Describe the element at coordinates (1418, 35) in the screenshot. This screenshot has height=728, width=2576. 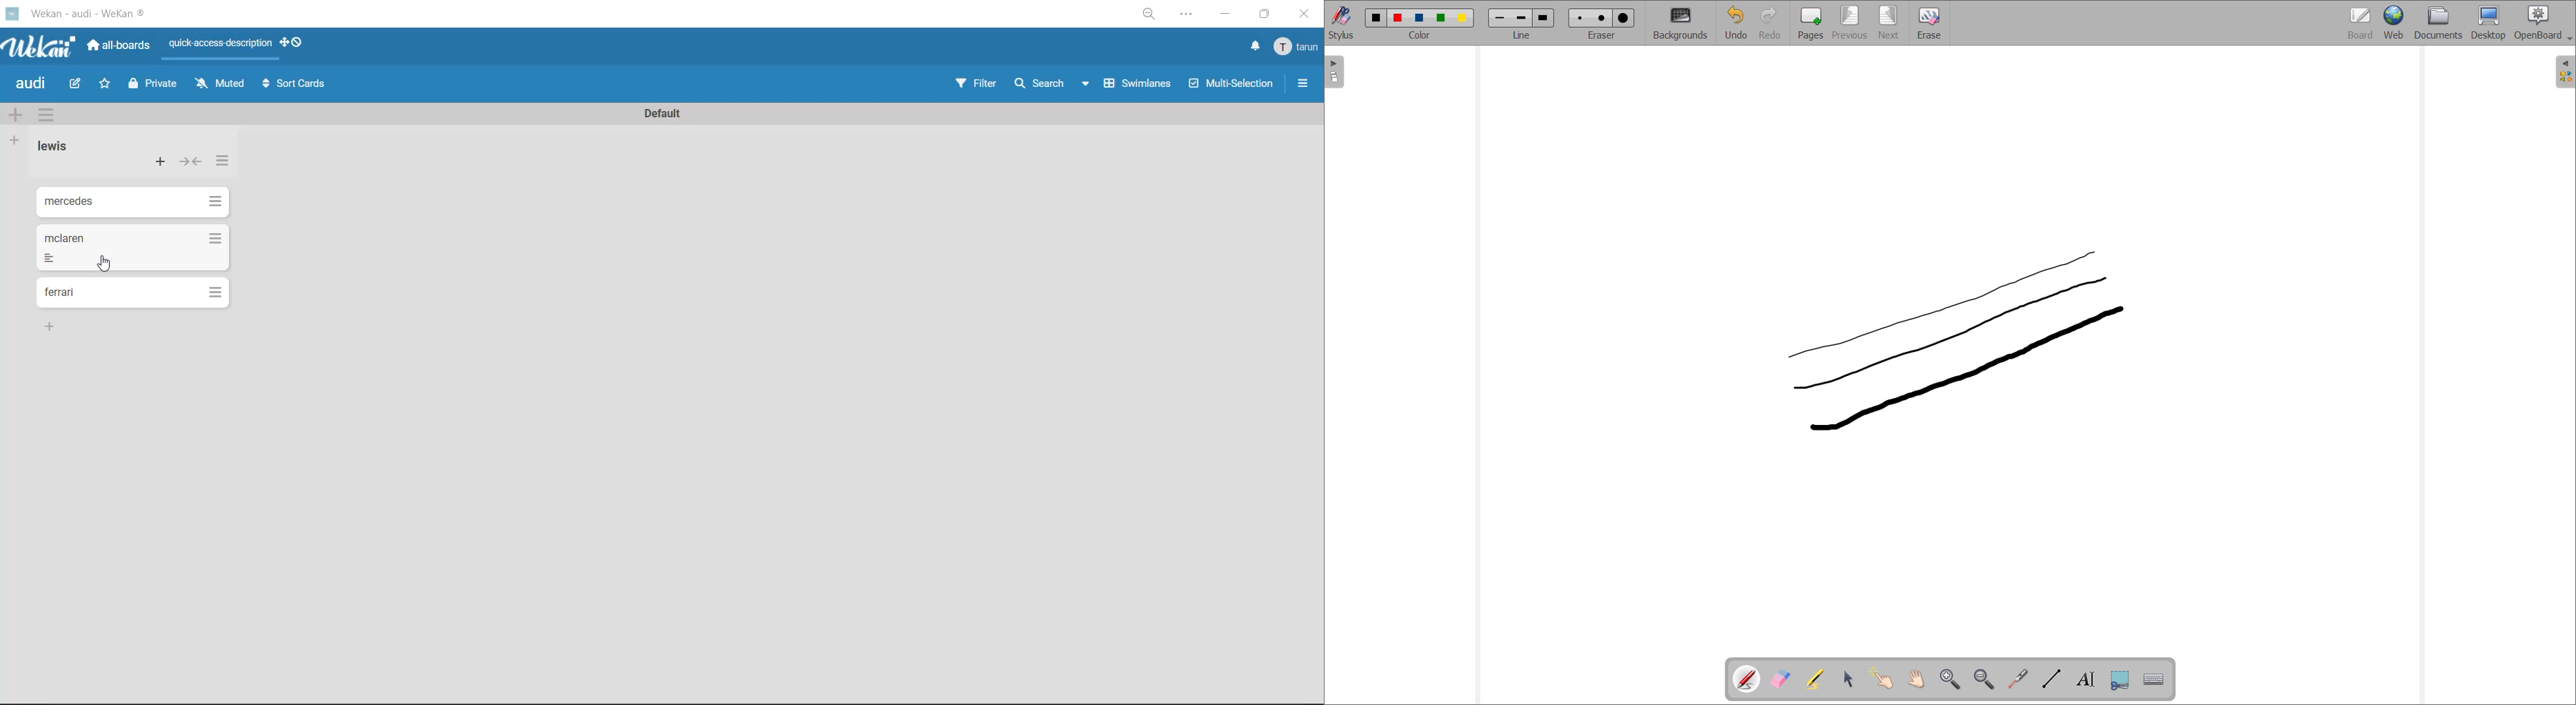
I see `select color` at that location.